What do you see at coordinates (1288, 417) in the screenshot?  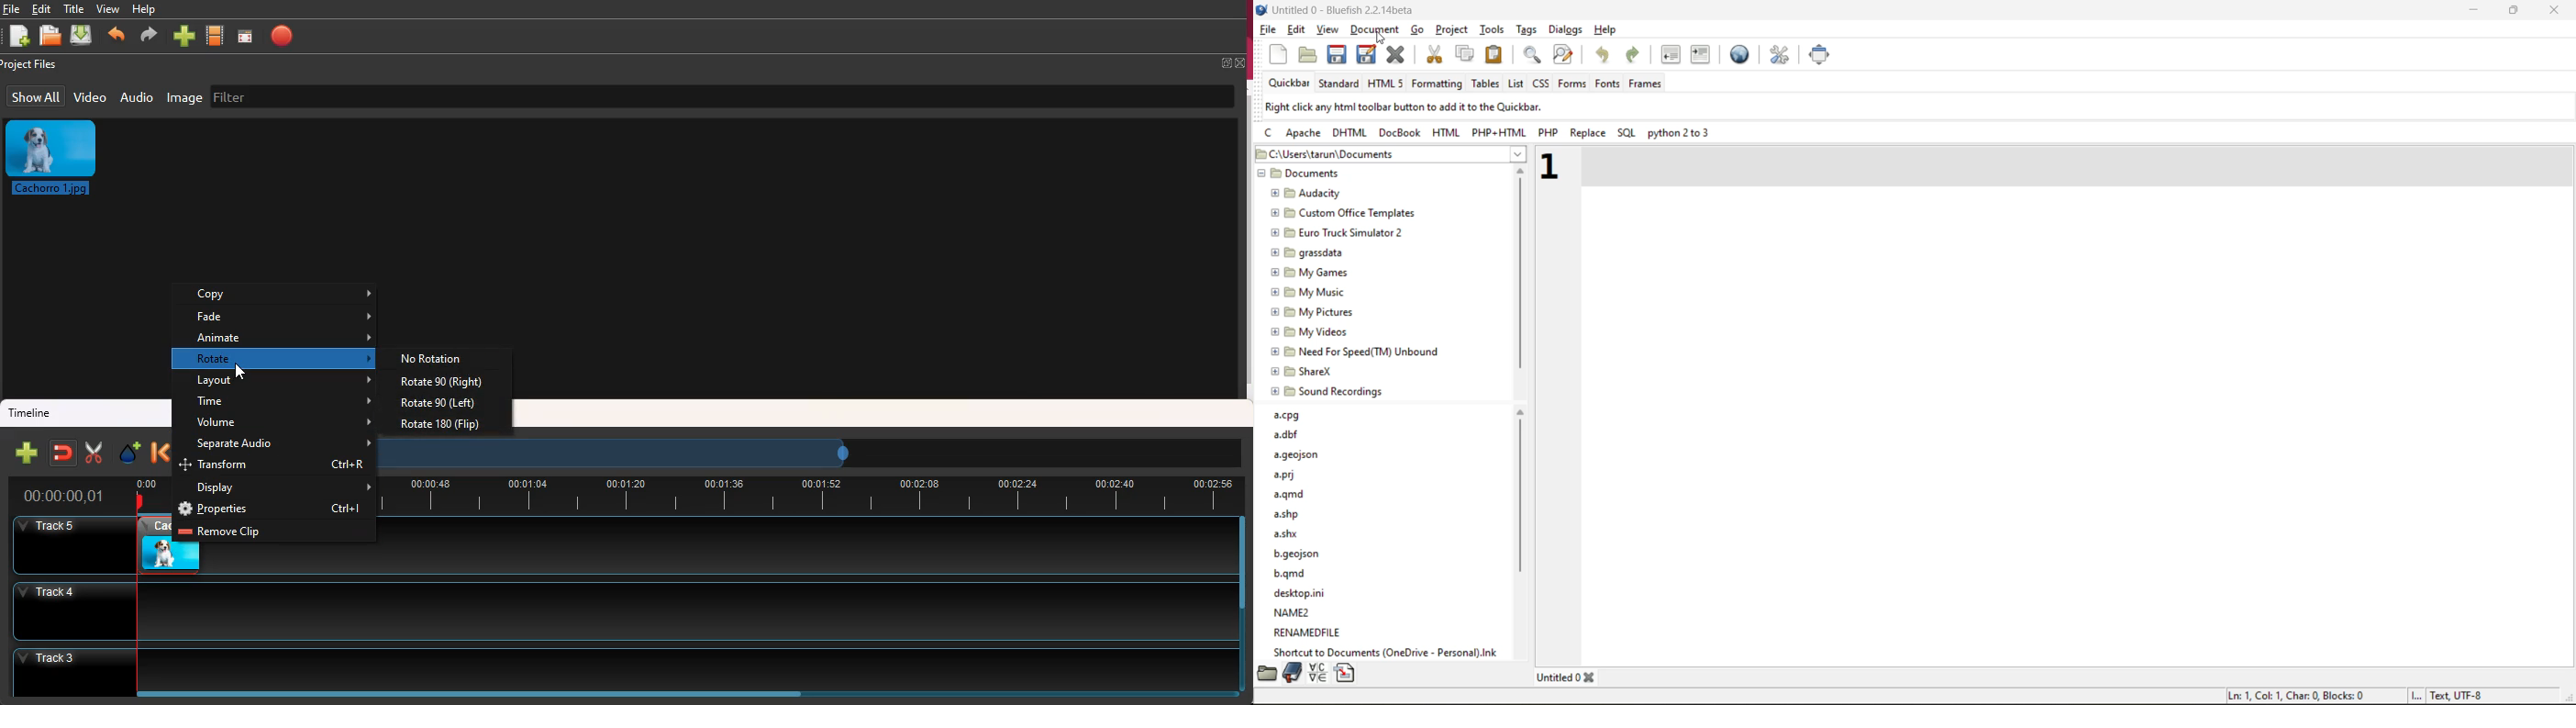 I see `a.cpg` at bounding box center [1288, 417].